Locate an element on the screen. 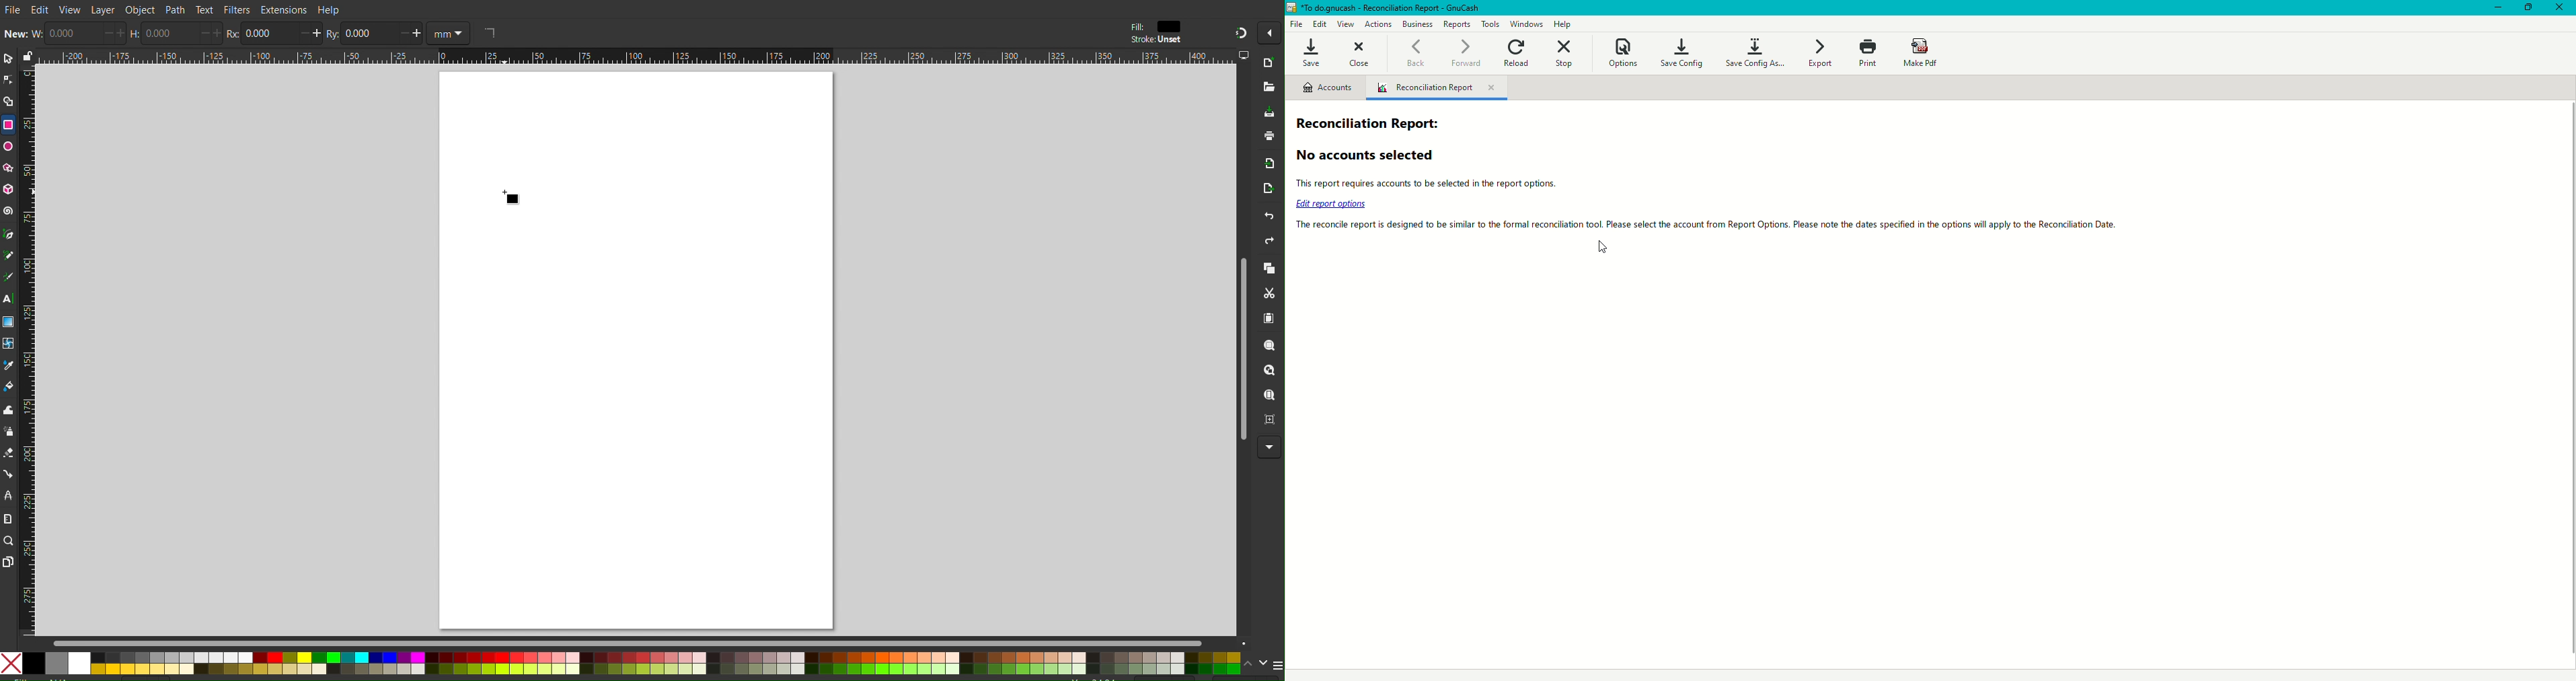 The image size is (2576, 700). Measure Tool is located at coordinates (8, 519).